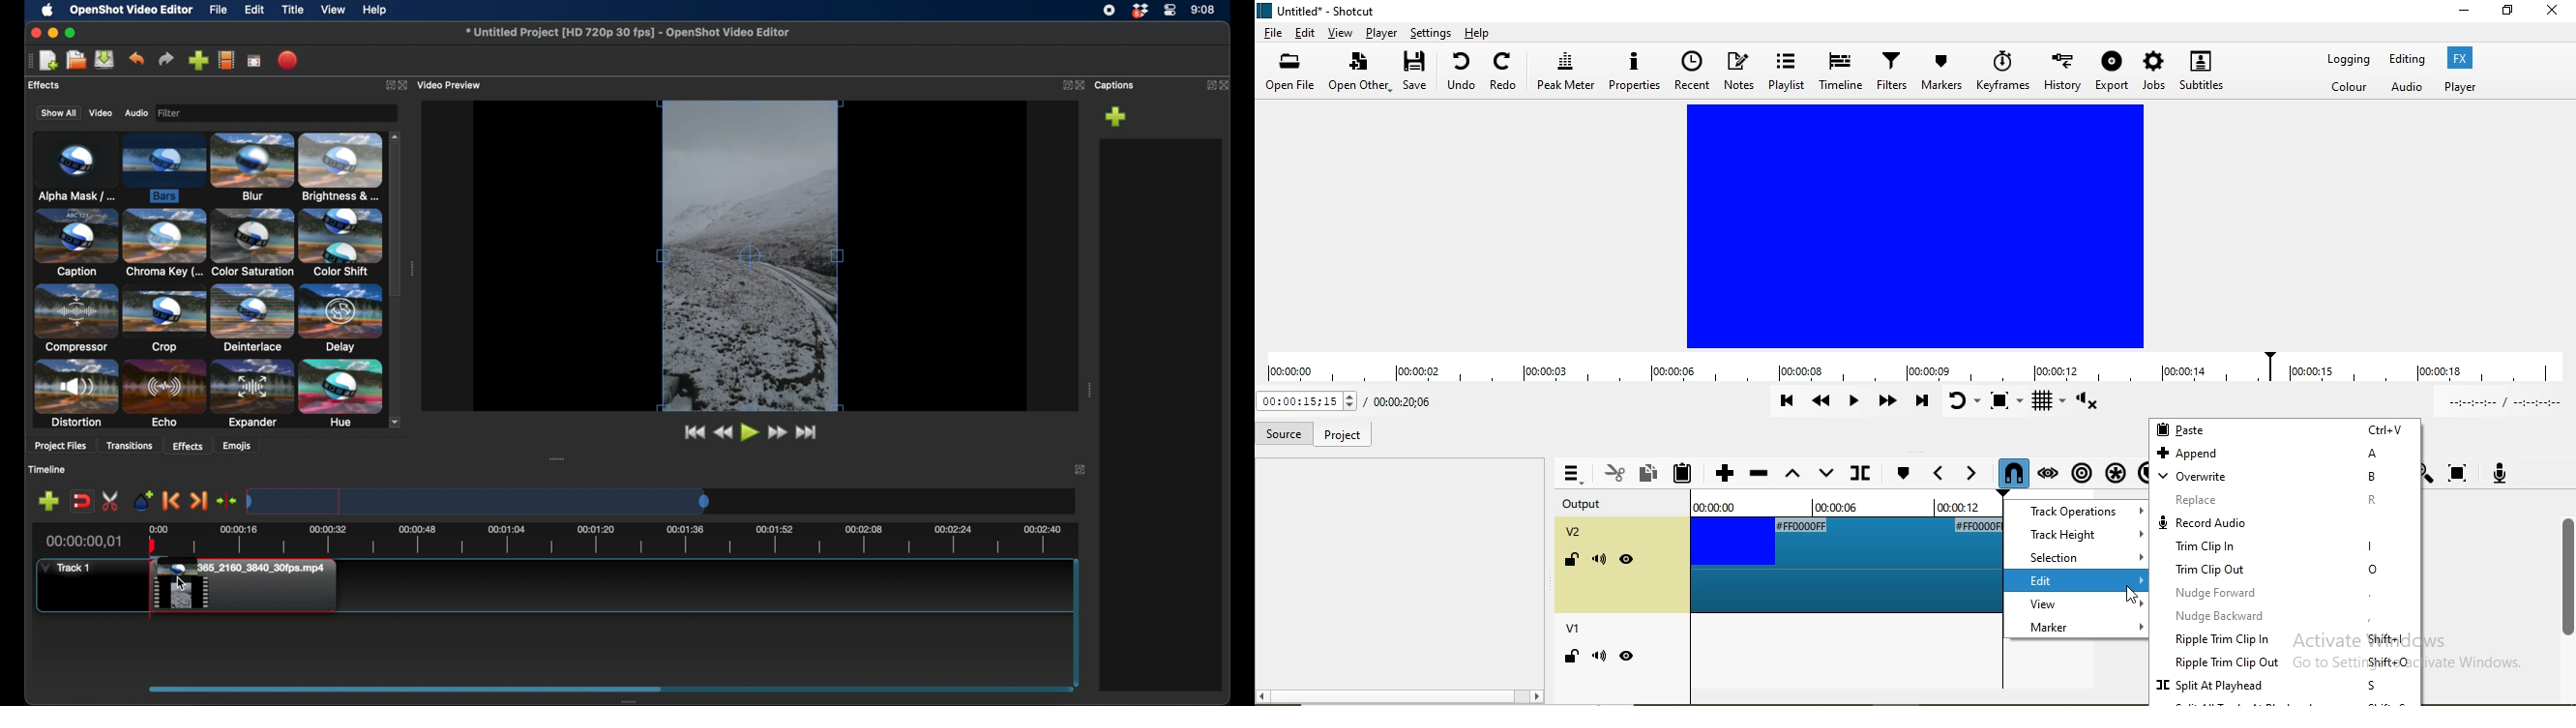 This screenshot has width=2576, height=728. I want to click on ripple trim clip in, so click(2289, 640).